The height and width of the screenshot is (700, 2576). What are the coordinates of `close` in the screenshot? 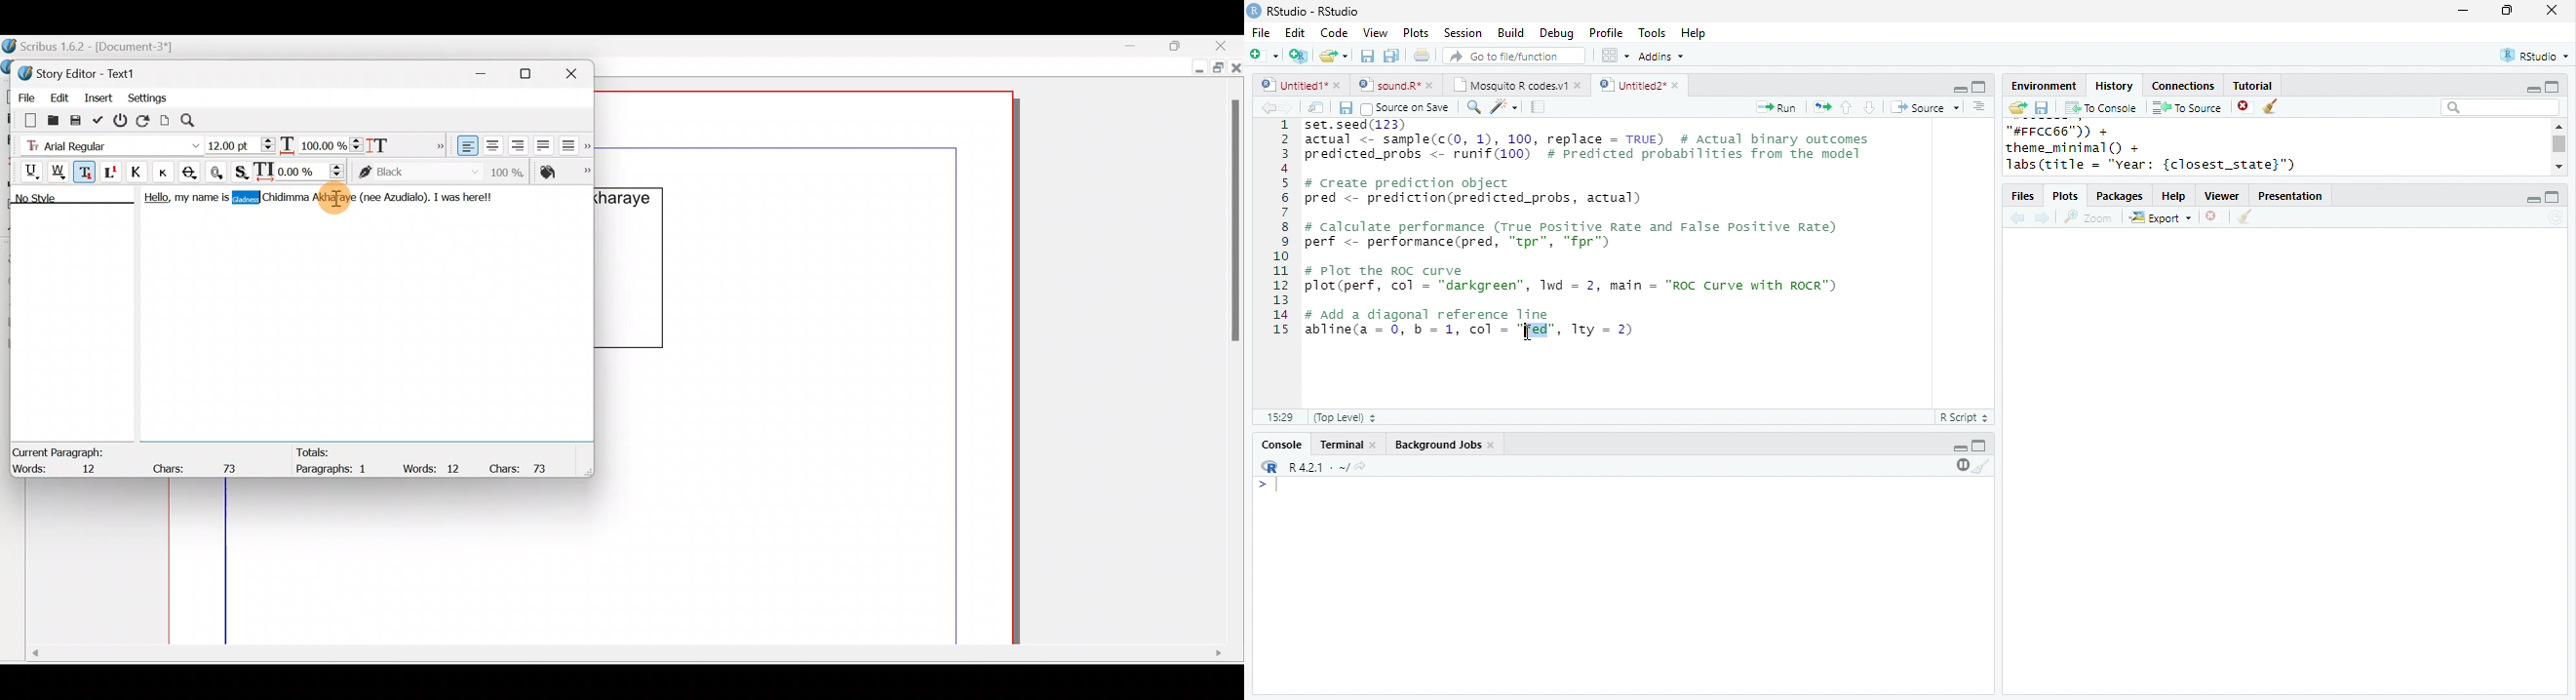 It's located at (1339, 85).